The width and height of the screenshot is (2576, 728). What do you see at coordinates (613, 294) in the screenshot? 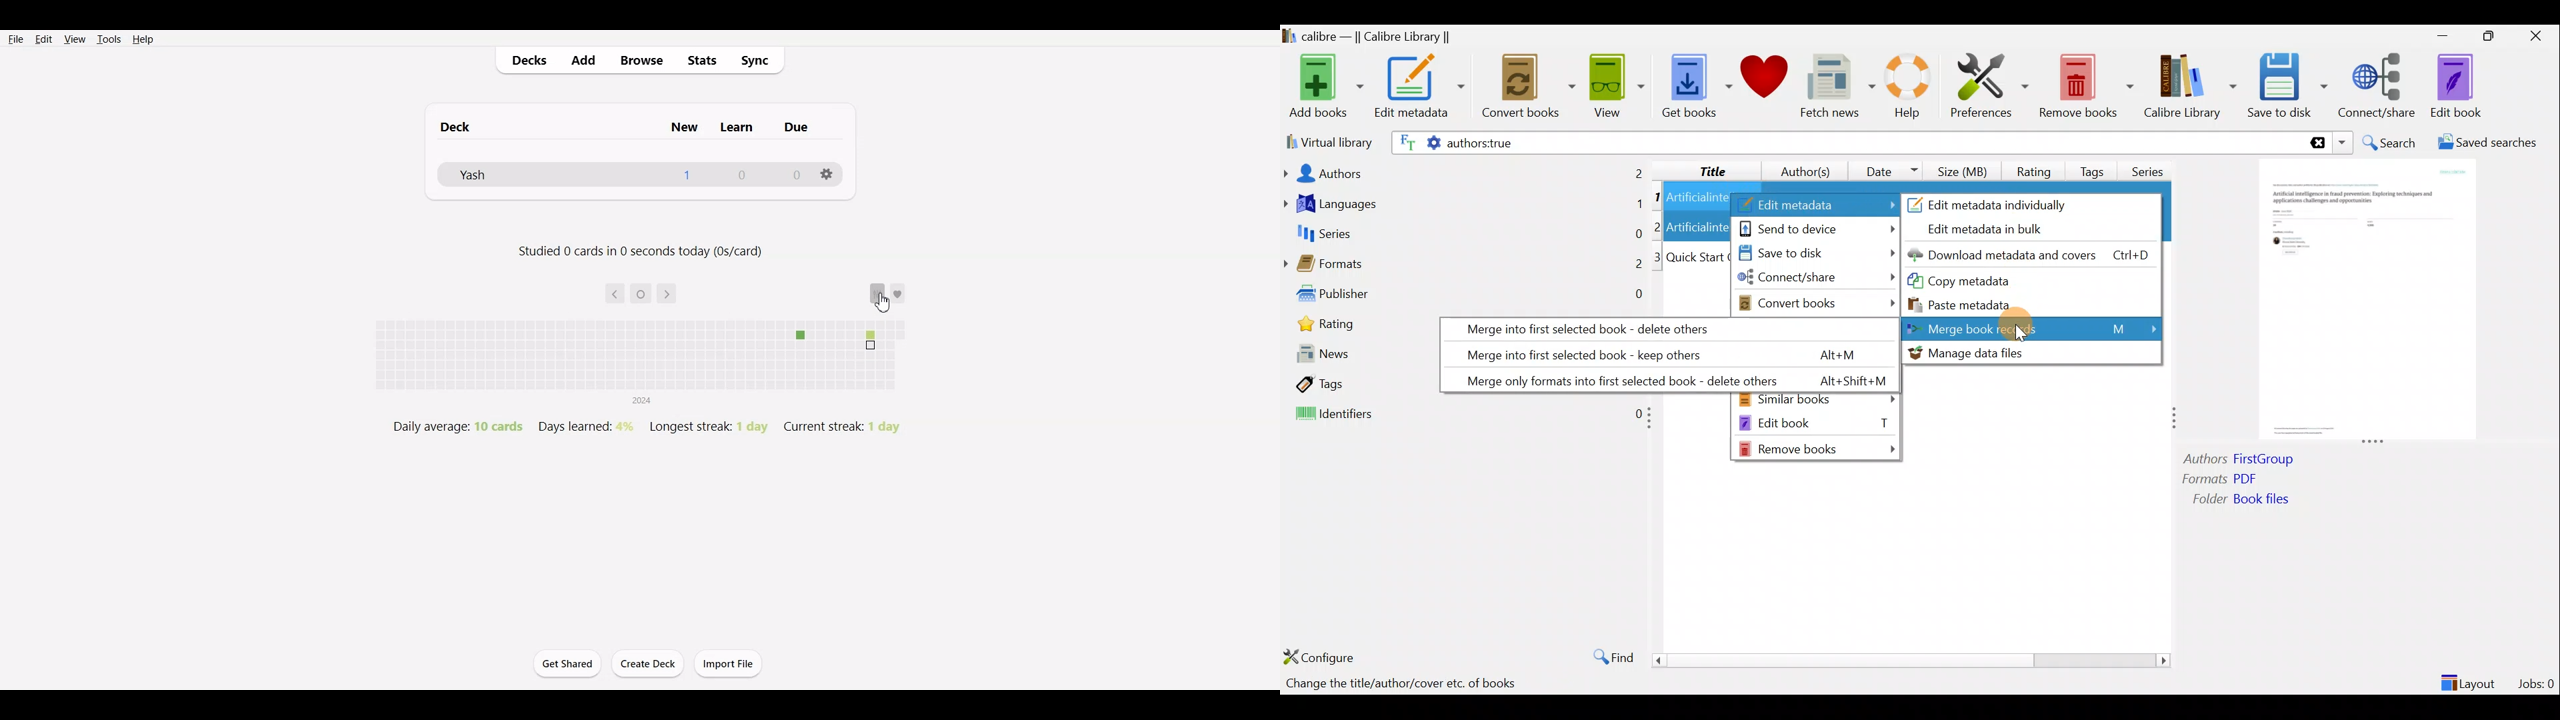
I see `Go back` at bounding box center [613, 294].